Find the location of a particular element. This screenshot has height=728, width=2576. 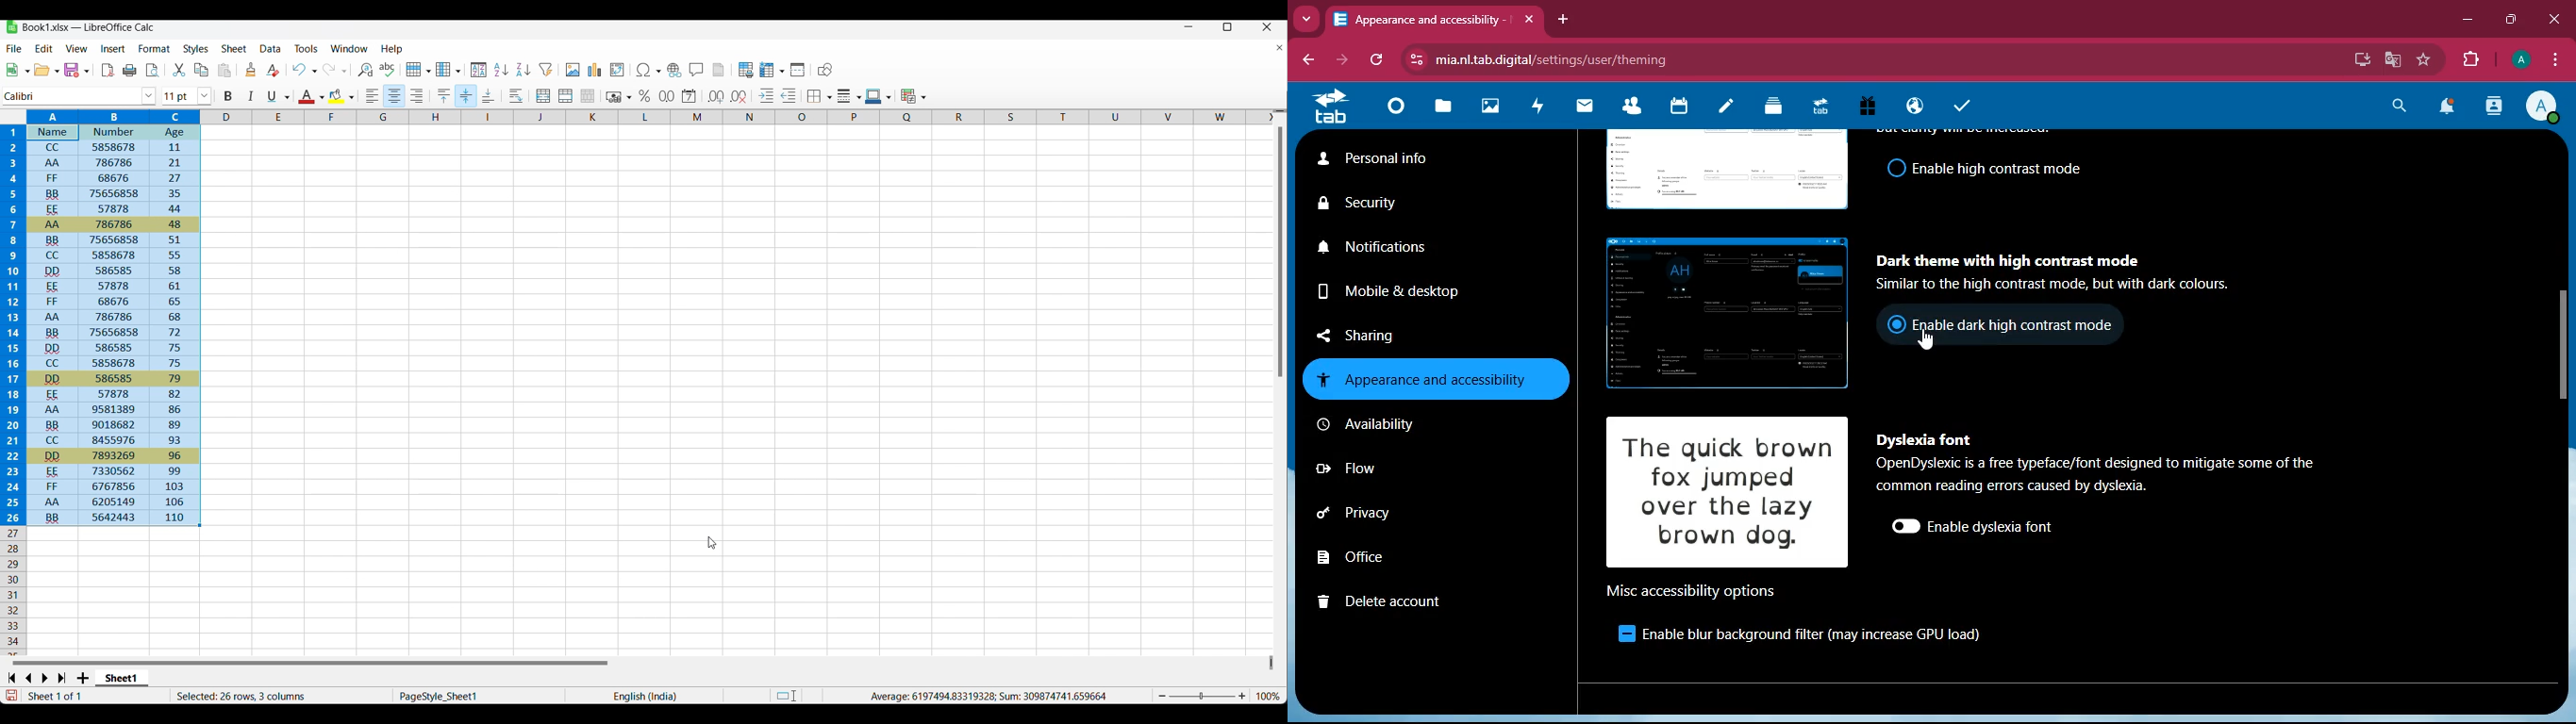

Merge and center or unmerge is located at coordinates (544, 96).